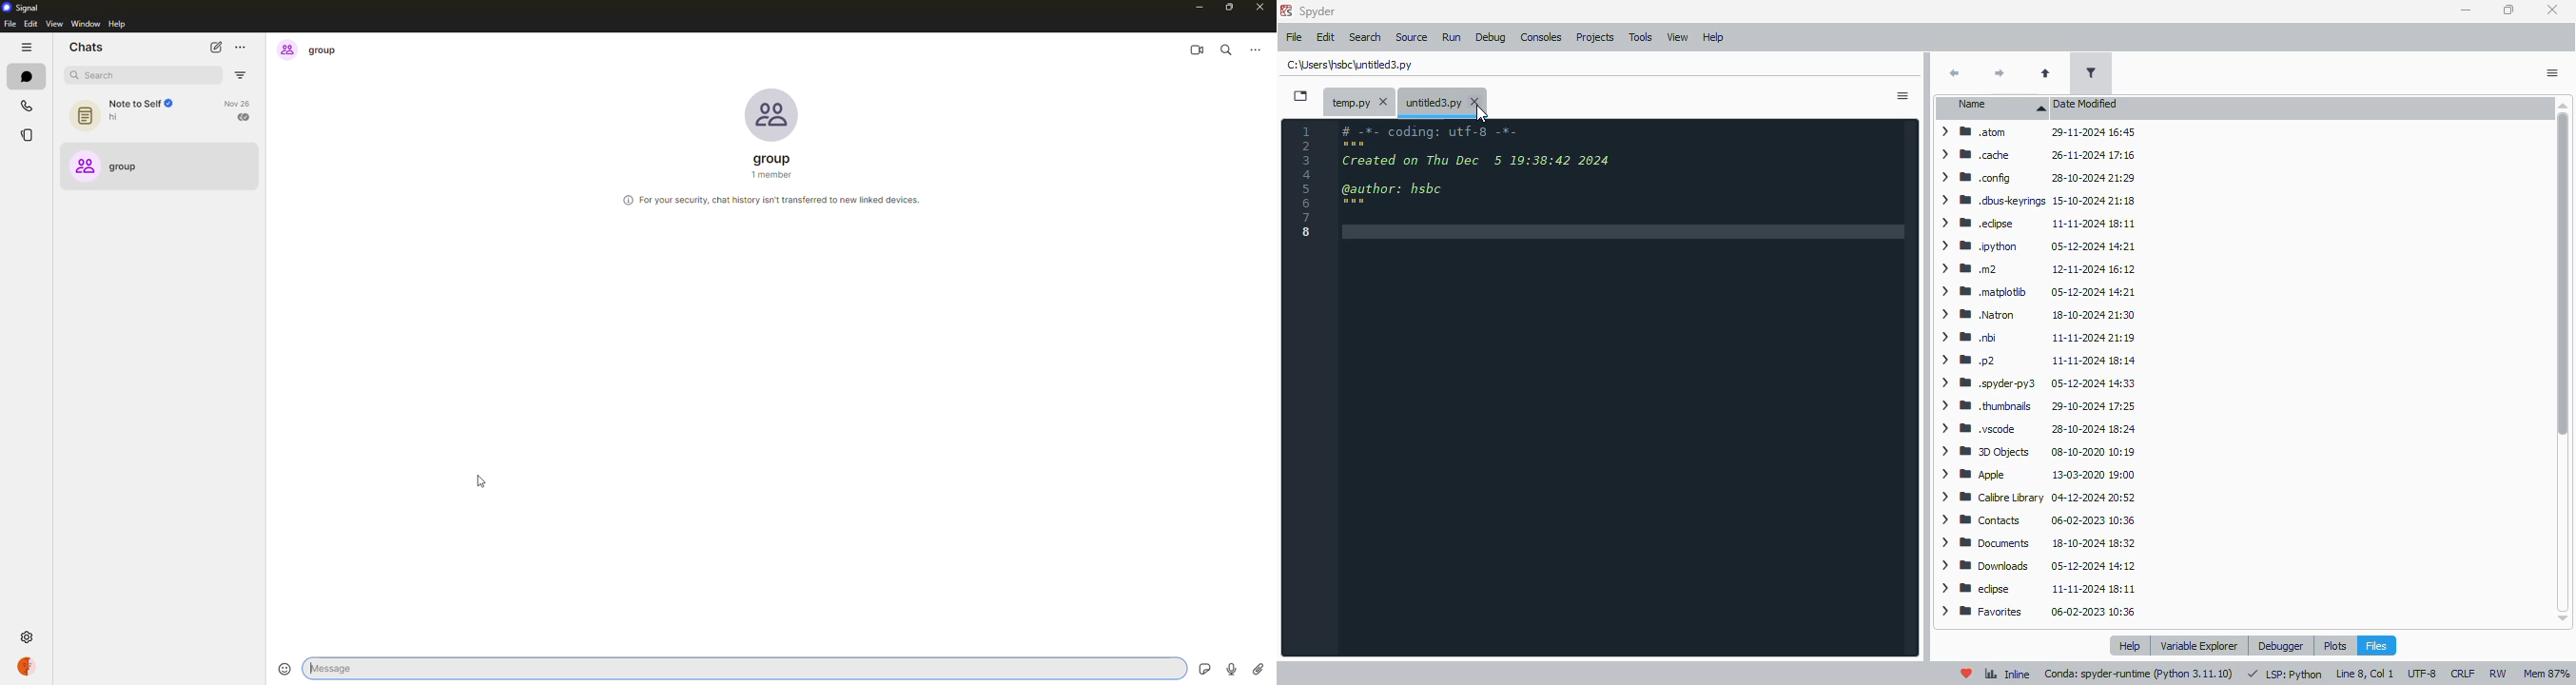  Describe the element at coordinates (2285, 674) in the screenshot. I see `LSP: python` at that location.